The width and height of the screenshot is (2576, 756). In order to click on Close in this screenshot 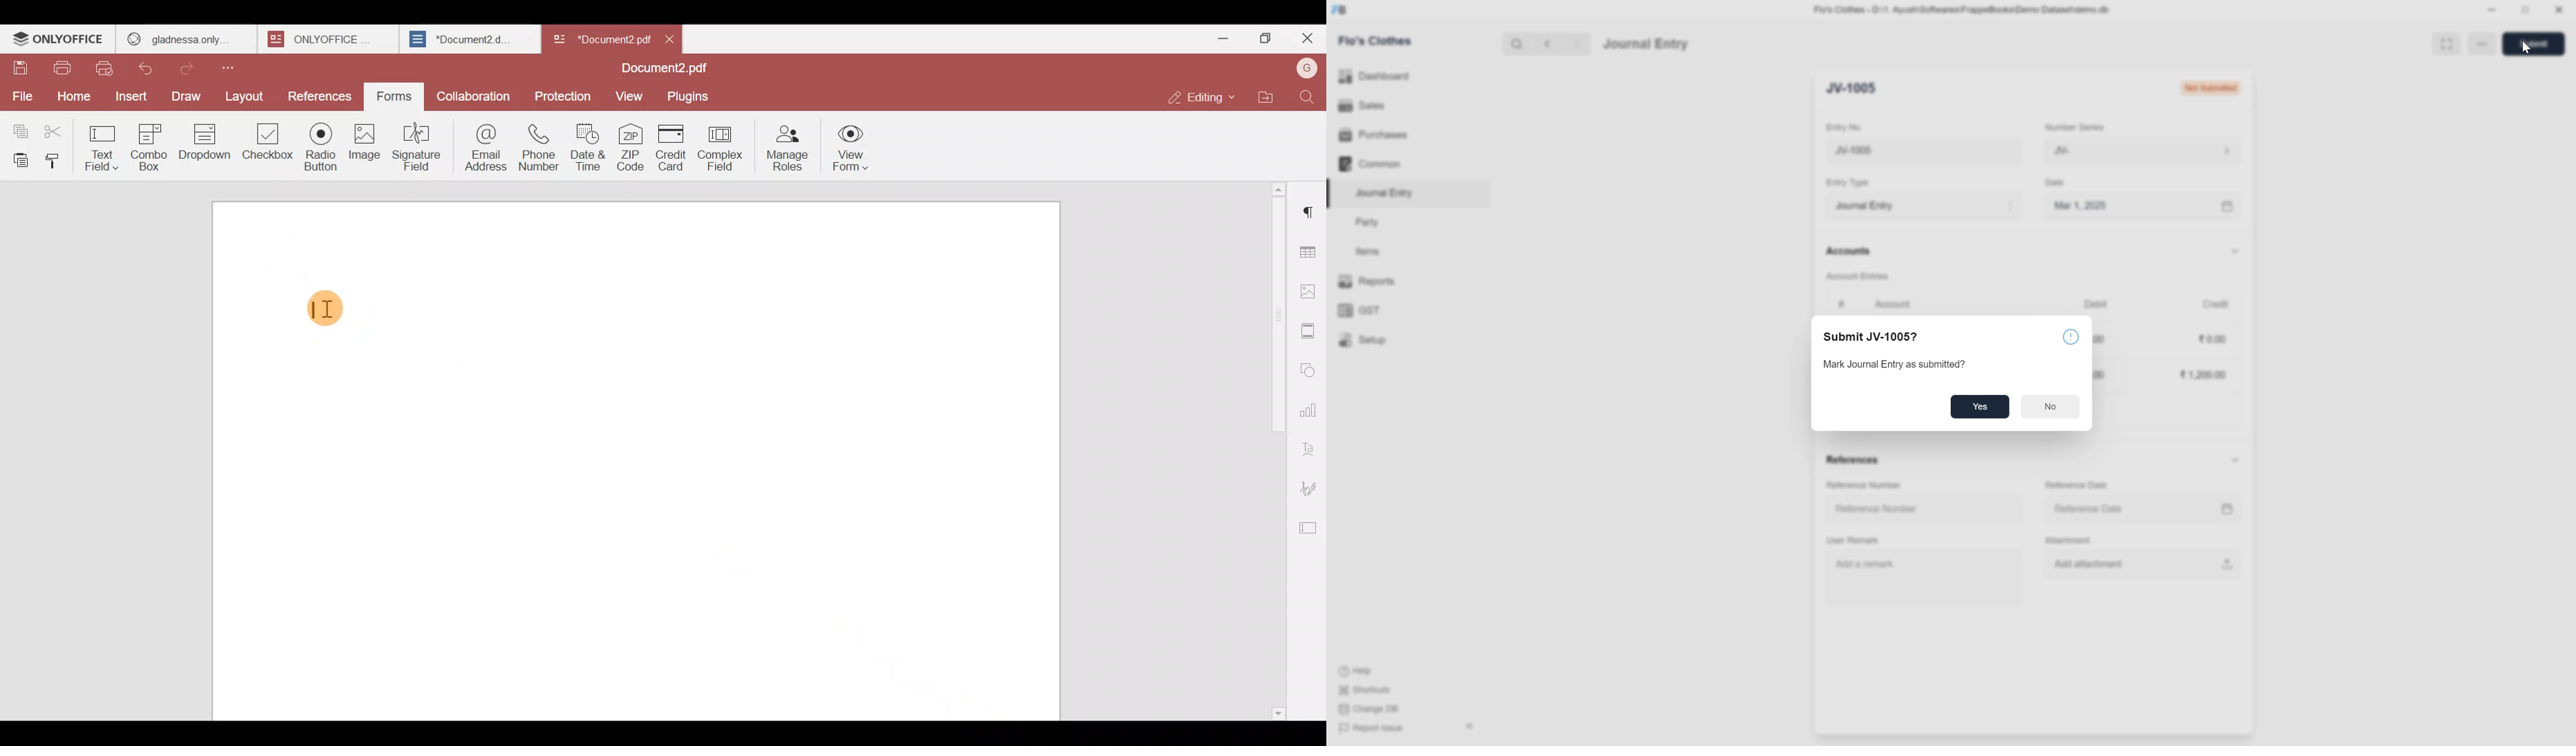, I will do `click(1306, 41)`.